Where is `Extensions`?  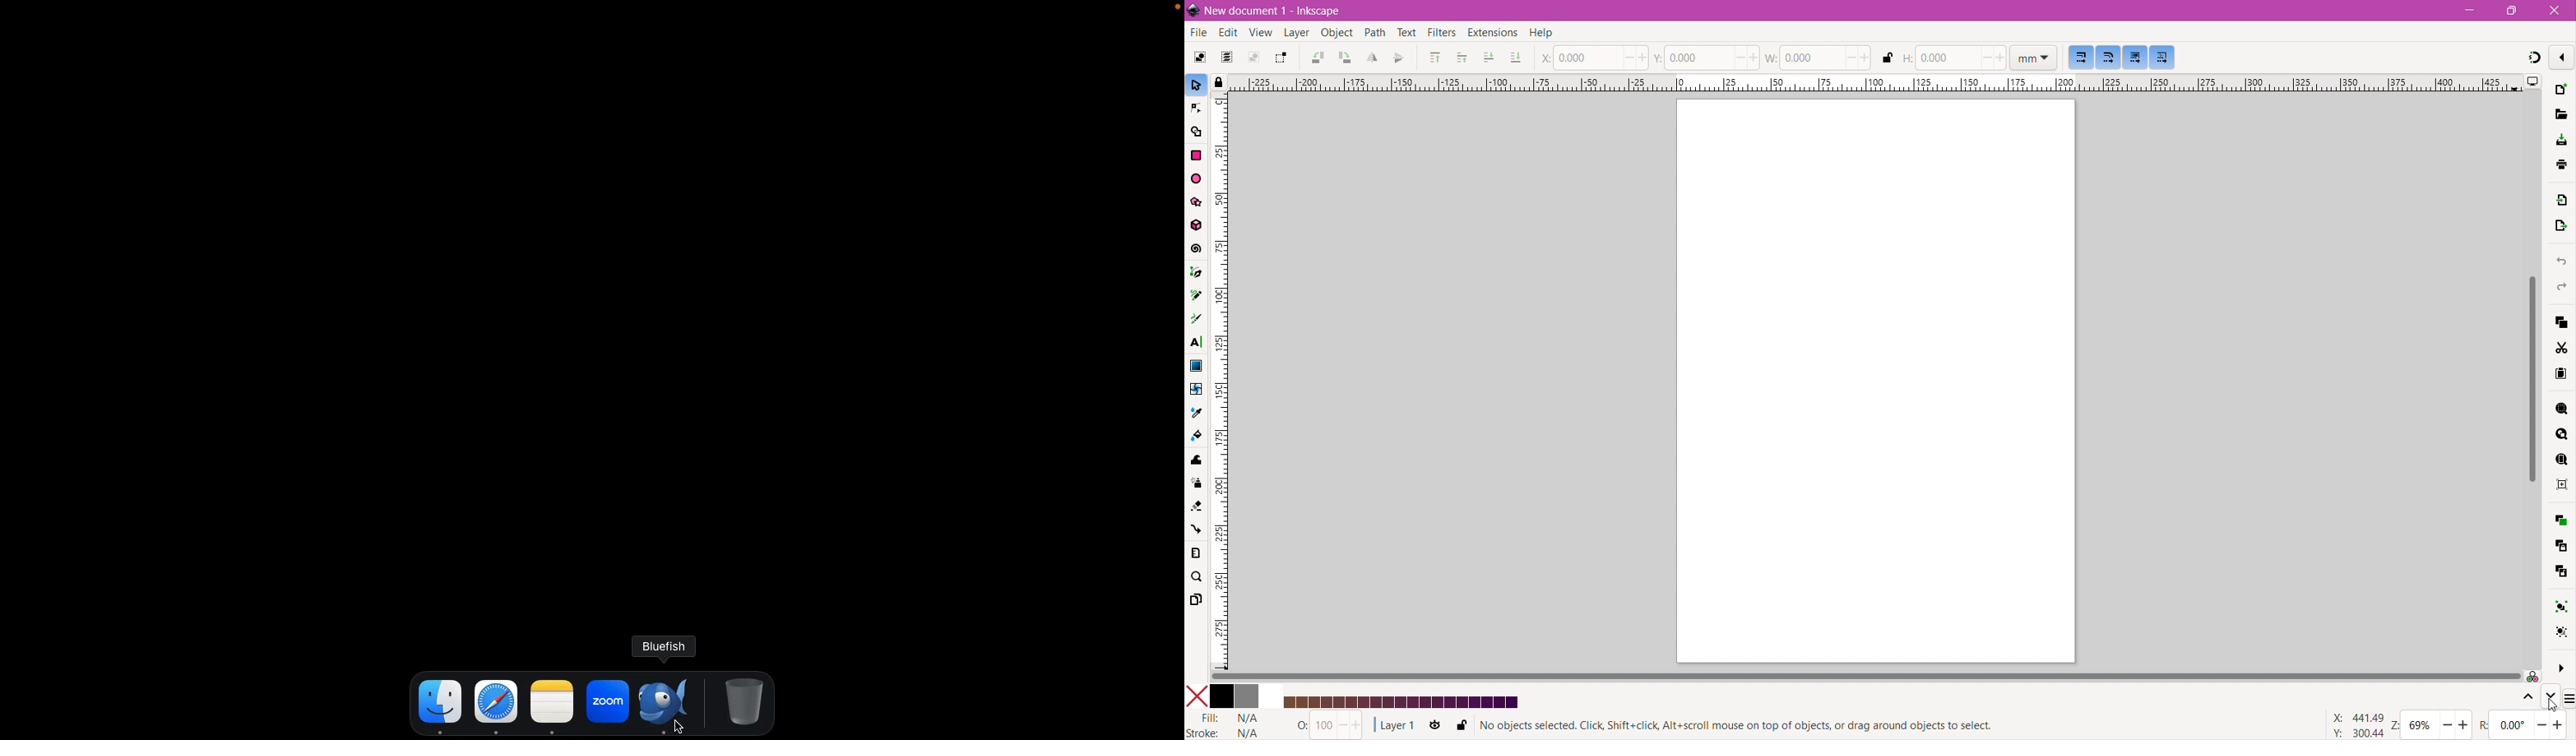
Extensions is located at coordinates (1491, 33).